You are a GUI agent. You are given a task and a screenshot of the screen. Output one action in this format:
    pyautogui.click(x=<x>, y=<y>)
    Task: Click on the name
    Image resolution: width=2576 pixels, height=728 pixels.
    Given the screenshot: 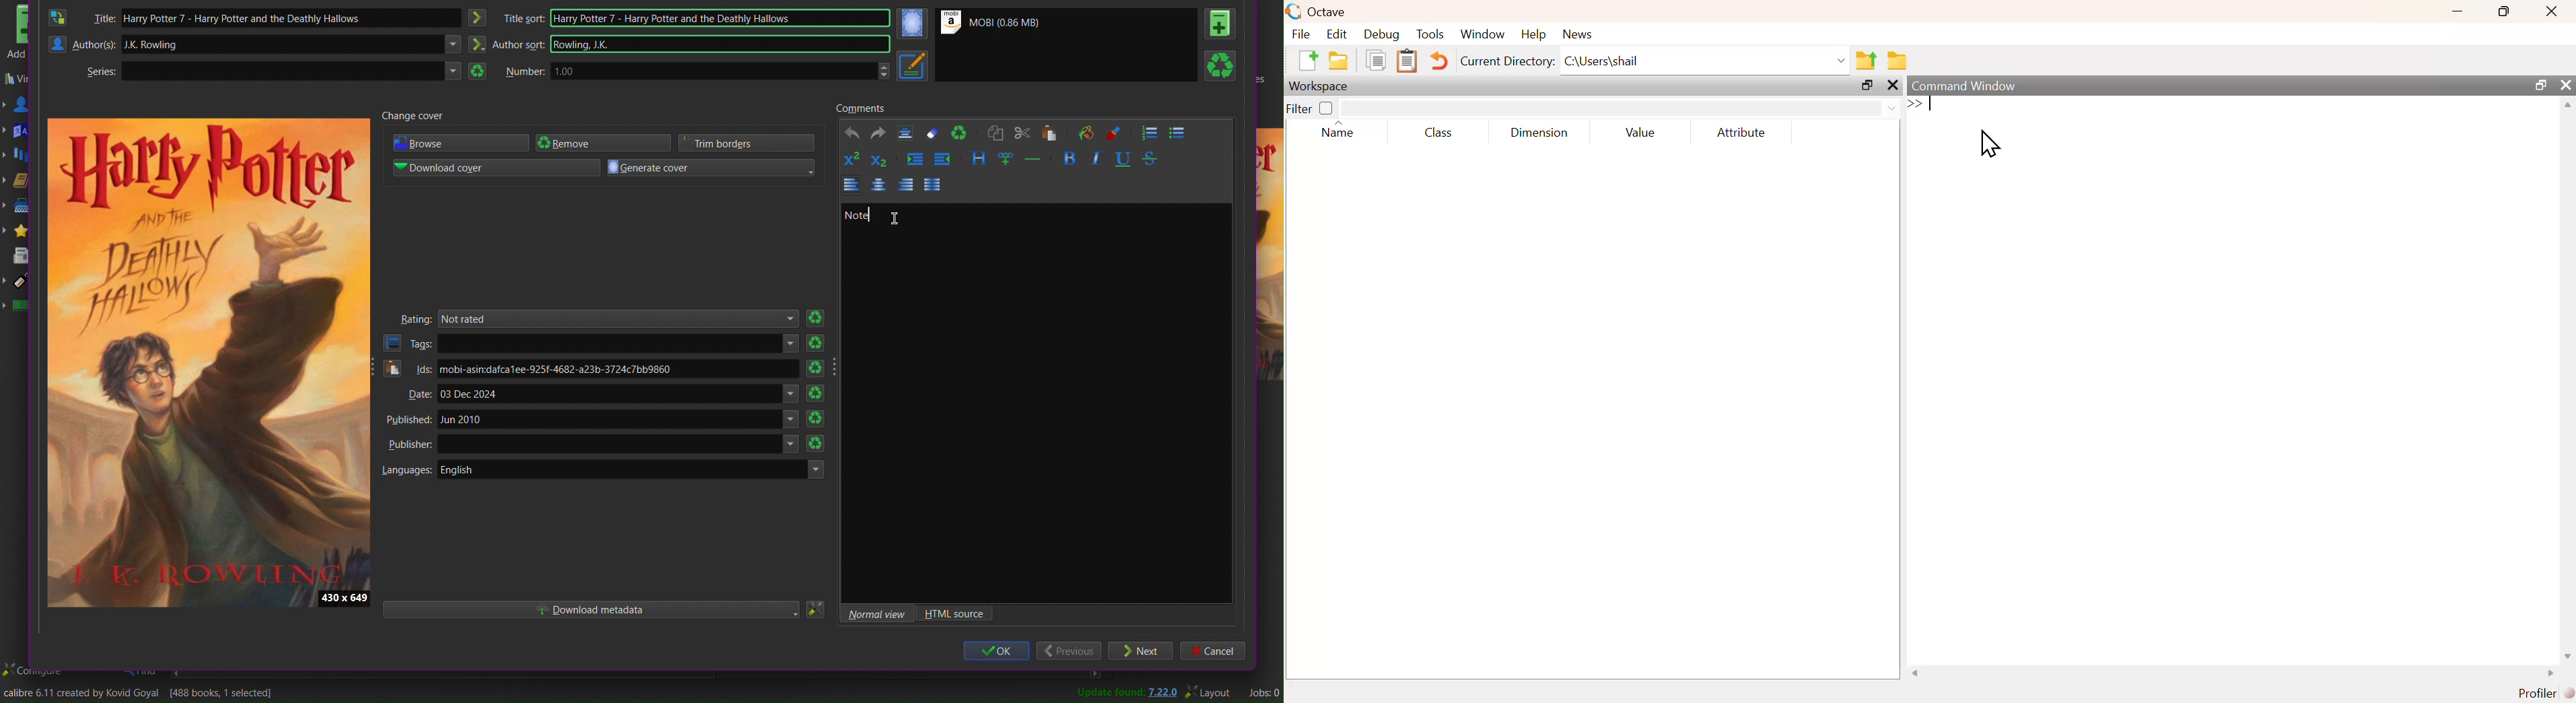 What is the action you would take?
    pyautogui.click(x=1331, y=133)
    